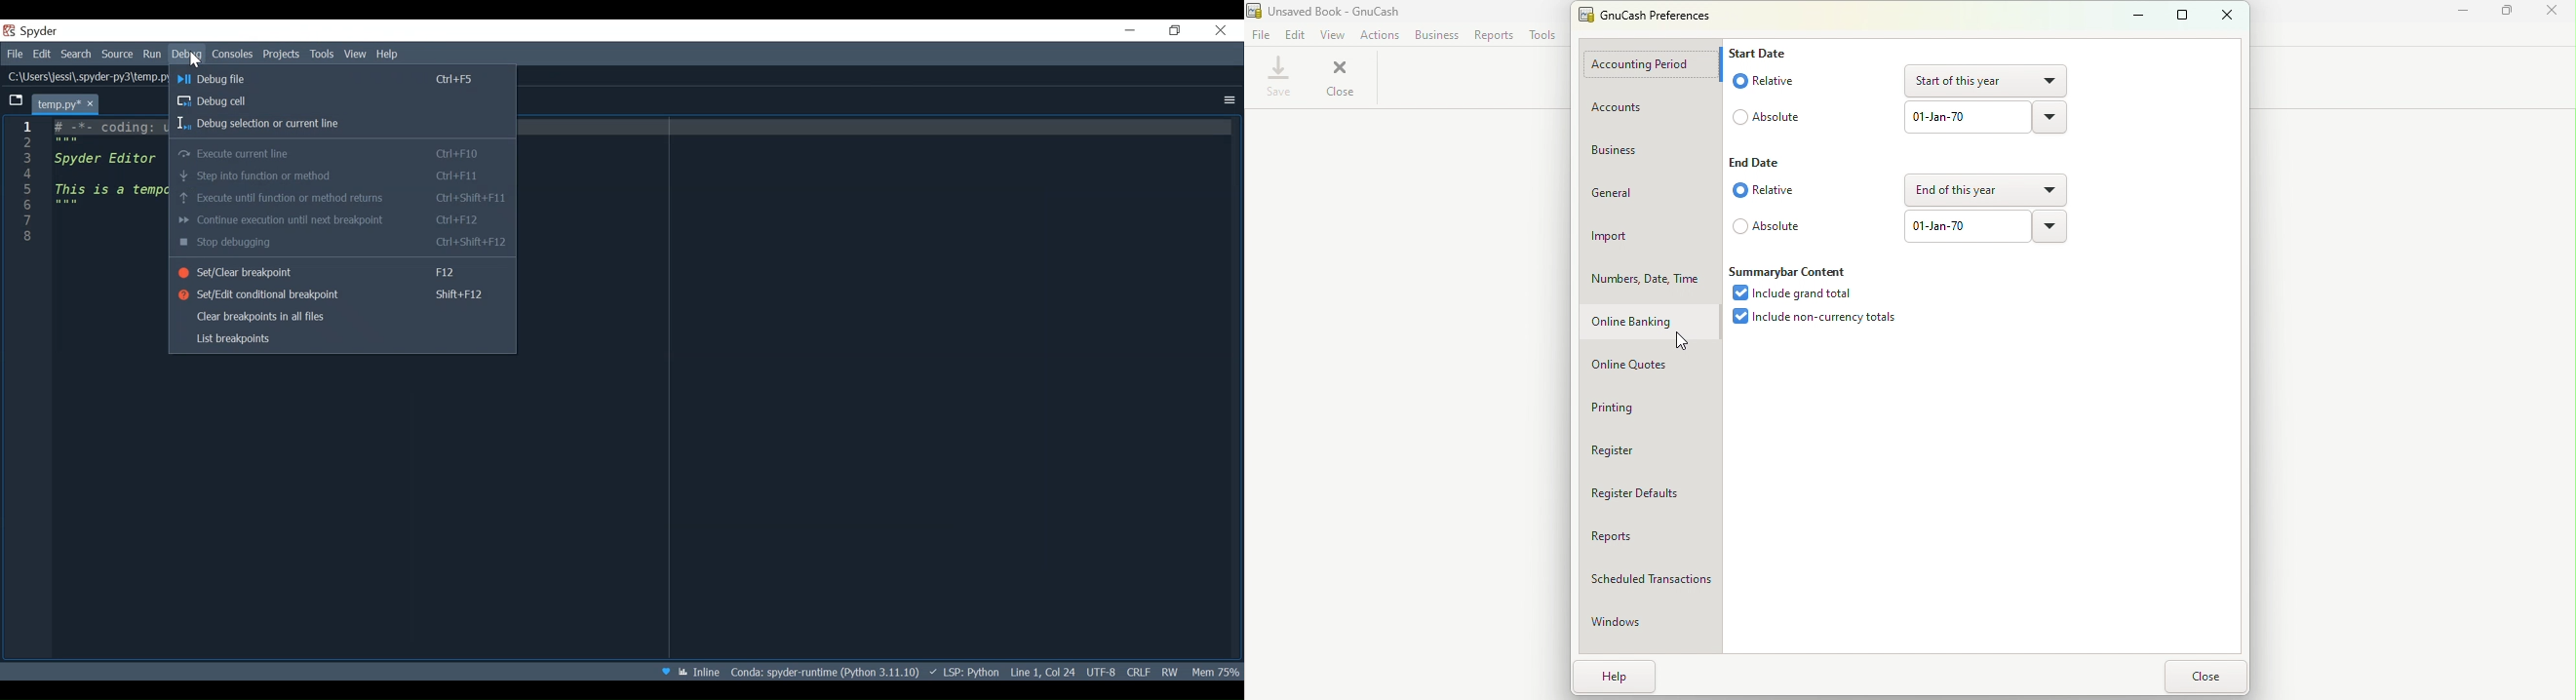  I want to click on Restore, so click(1175, 30).